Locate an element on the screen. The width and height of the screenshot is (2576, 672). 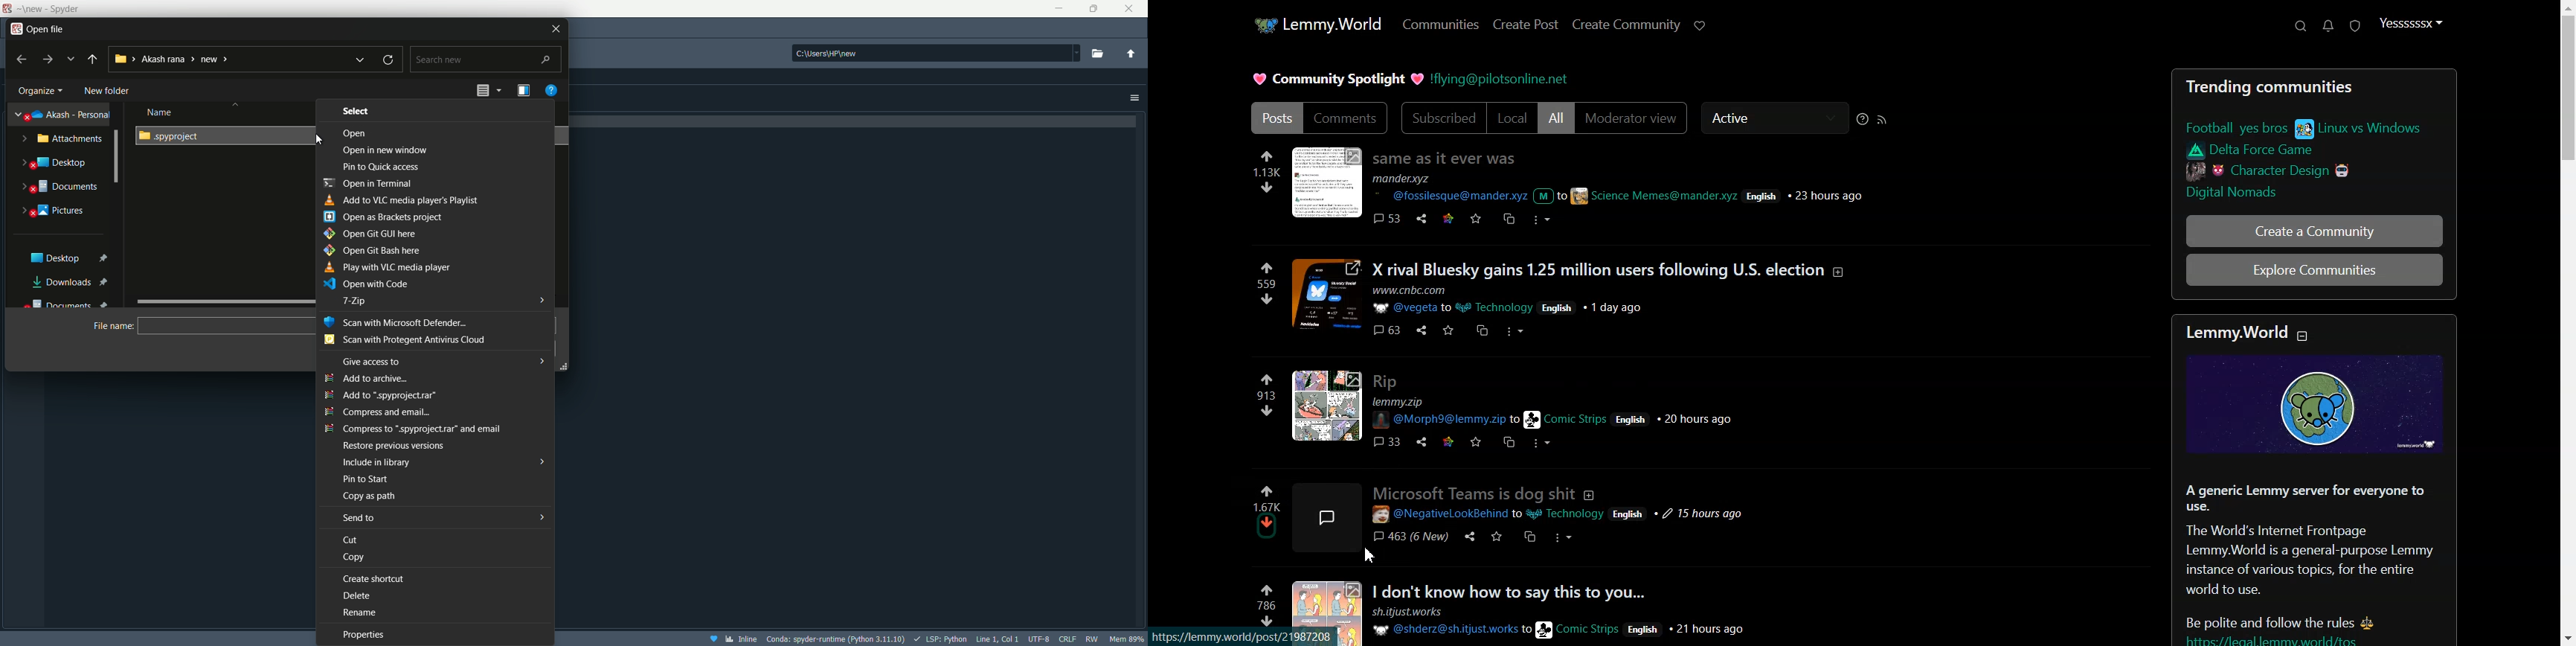
Search bar is located at coordinates (489, 59).